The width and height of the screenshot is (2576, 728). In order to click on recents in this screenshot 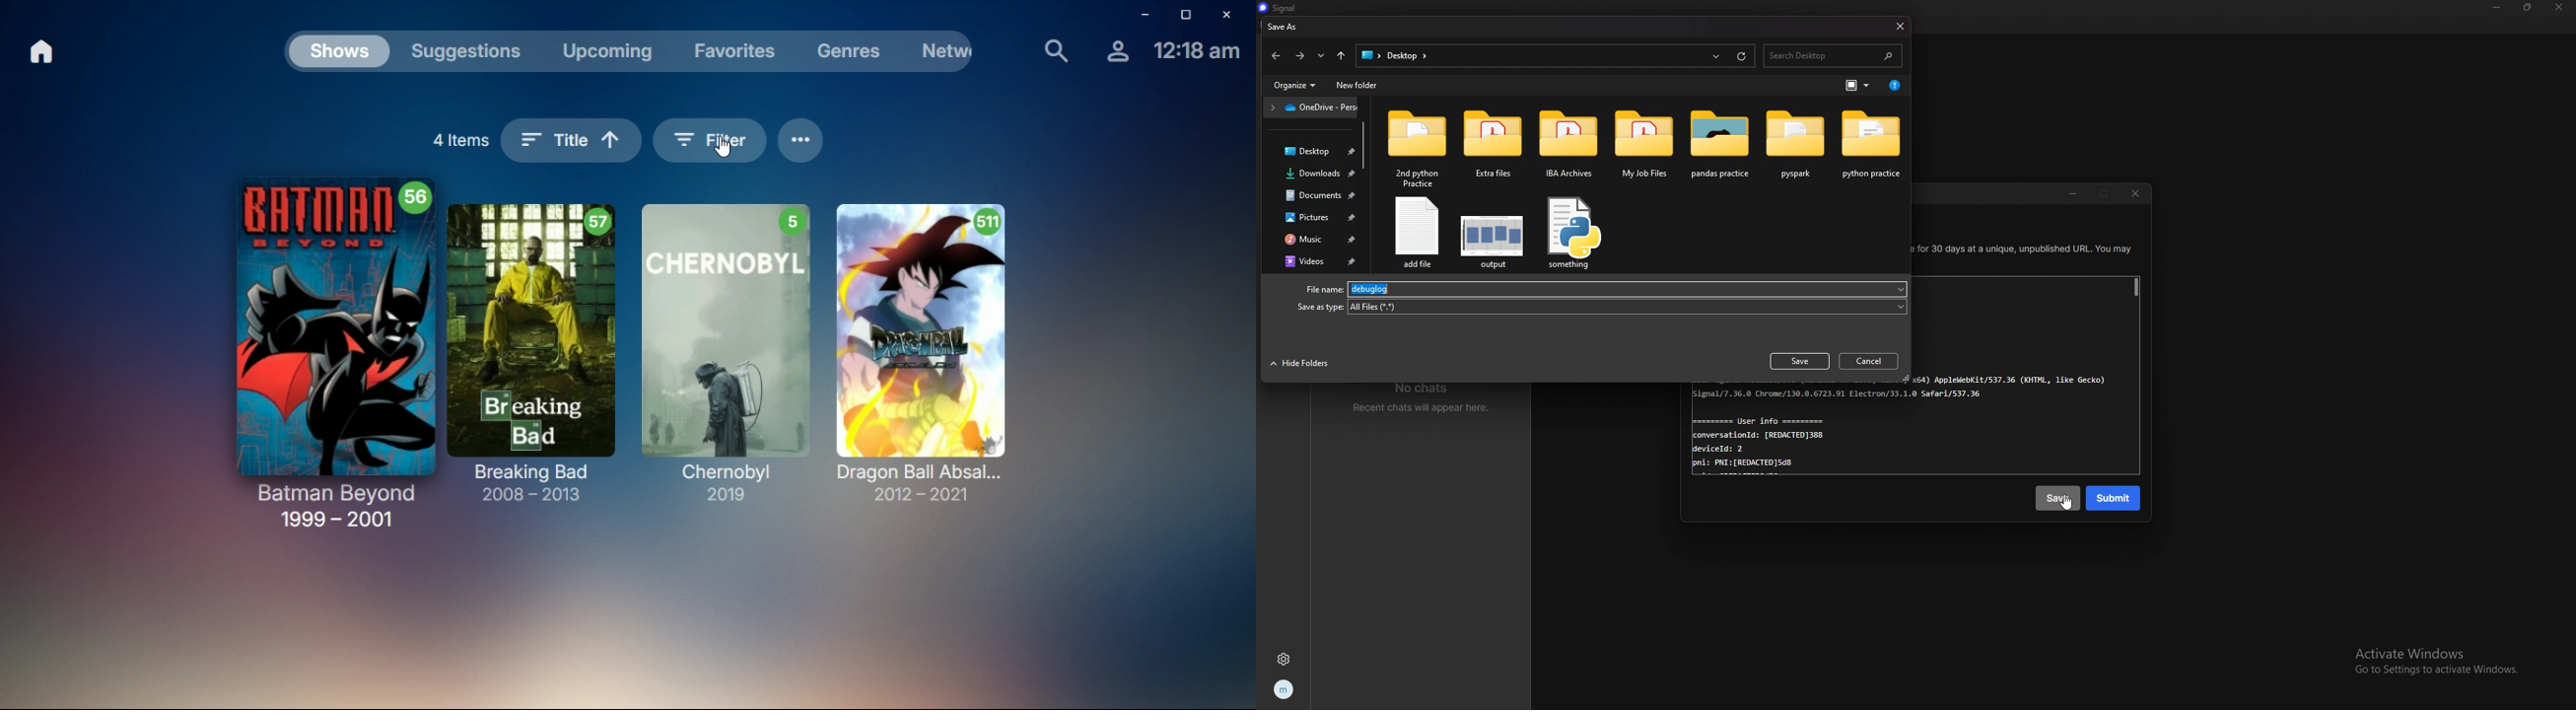, I will do `click(1717, 57)`.